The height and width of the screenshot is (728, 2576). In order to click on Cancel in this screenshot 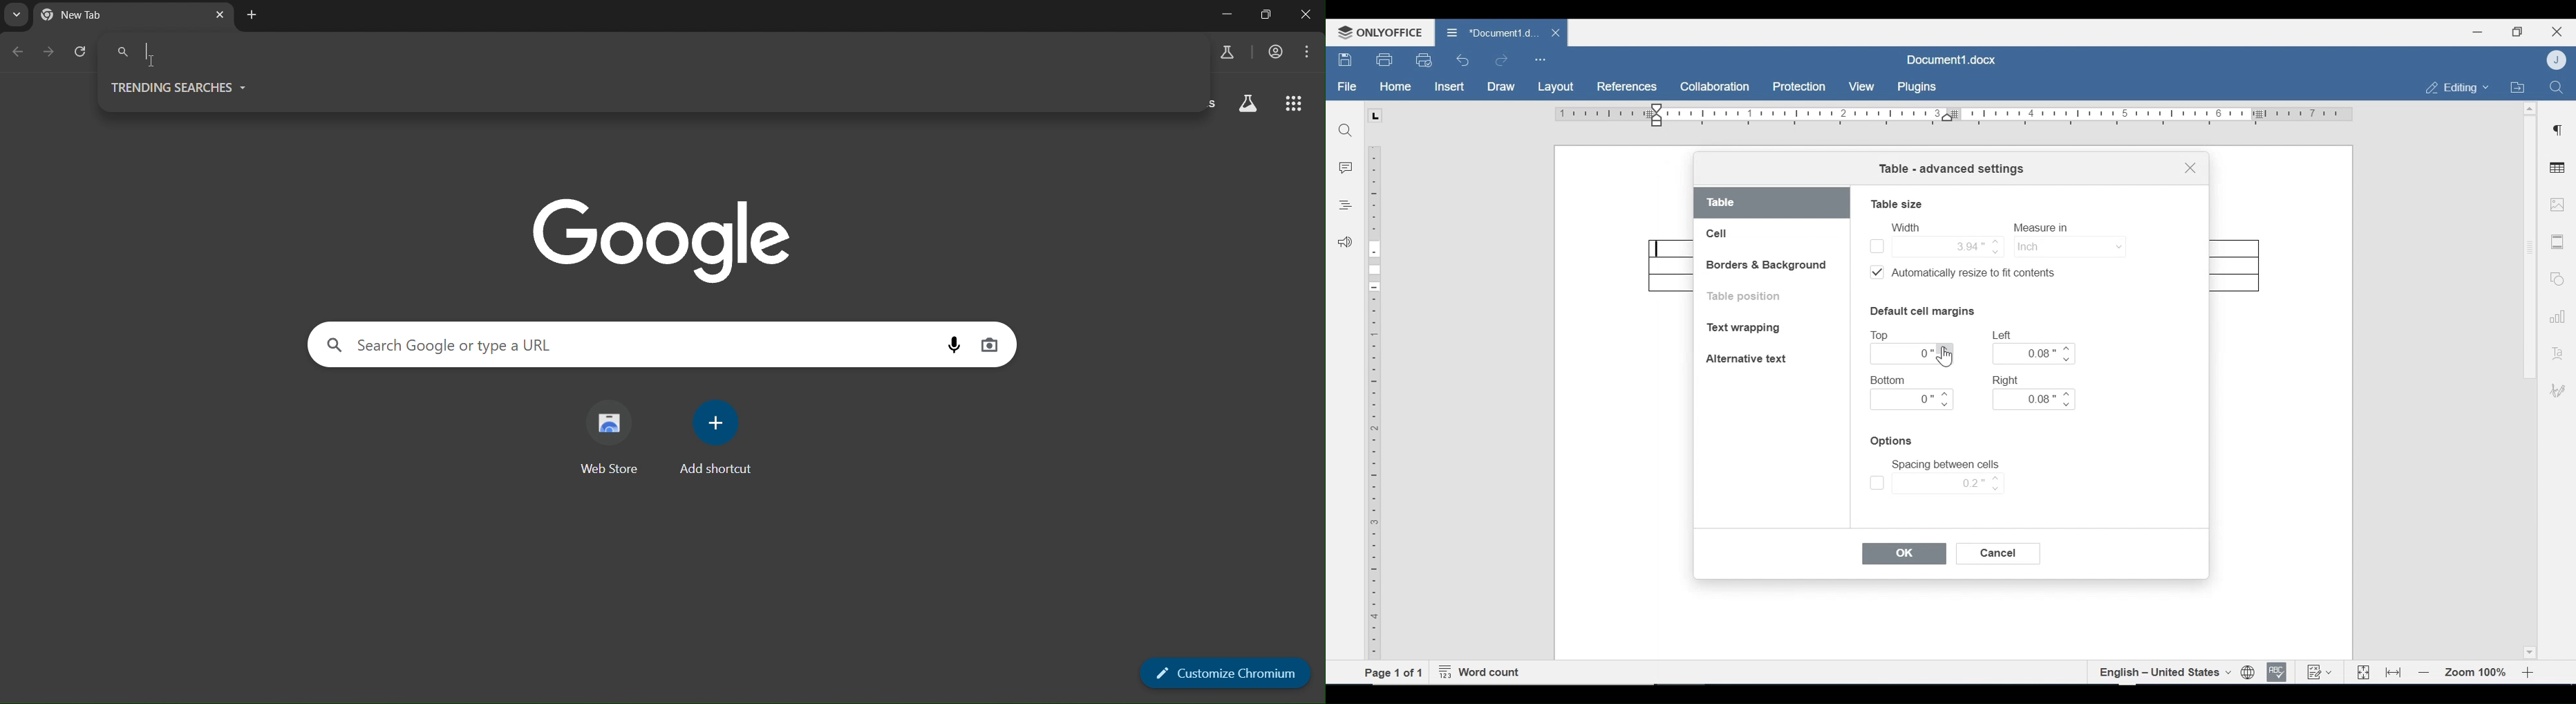, I will do `click(2000, 553)`.